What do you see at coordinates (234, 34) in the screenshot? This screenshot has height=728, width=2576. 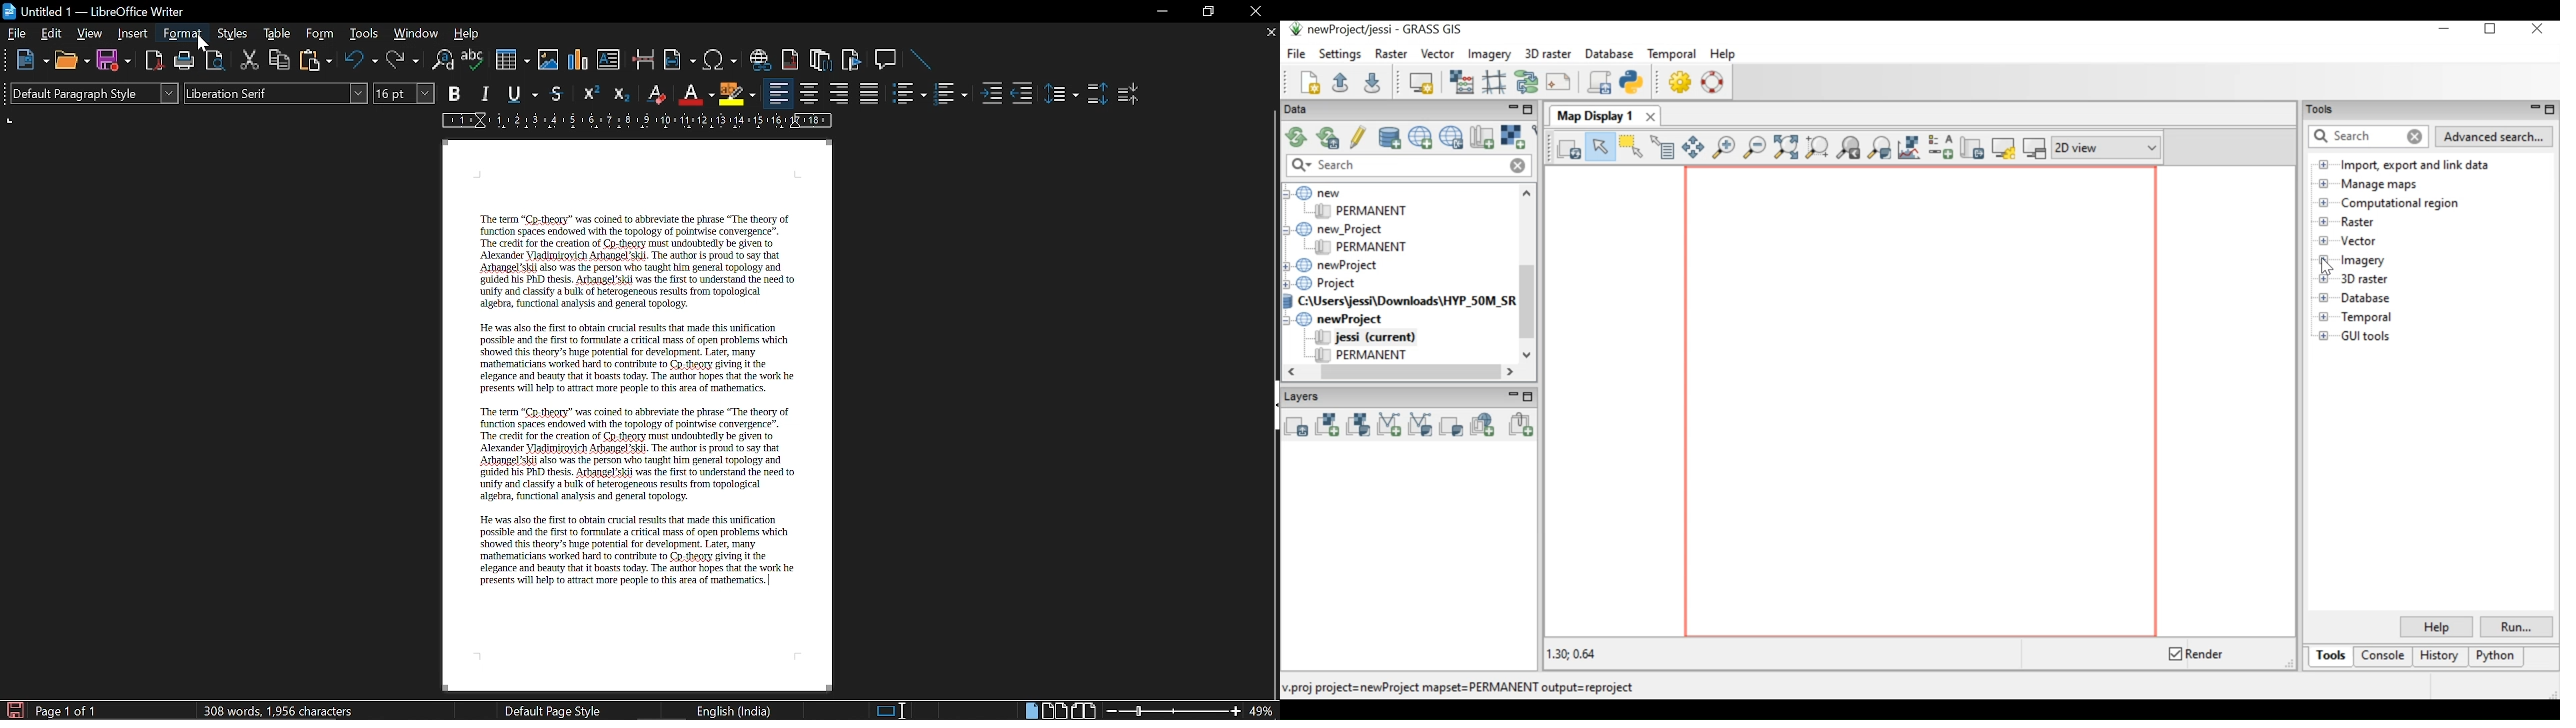 I see `Styles` at bounding box center [234, 34].